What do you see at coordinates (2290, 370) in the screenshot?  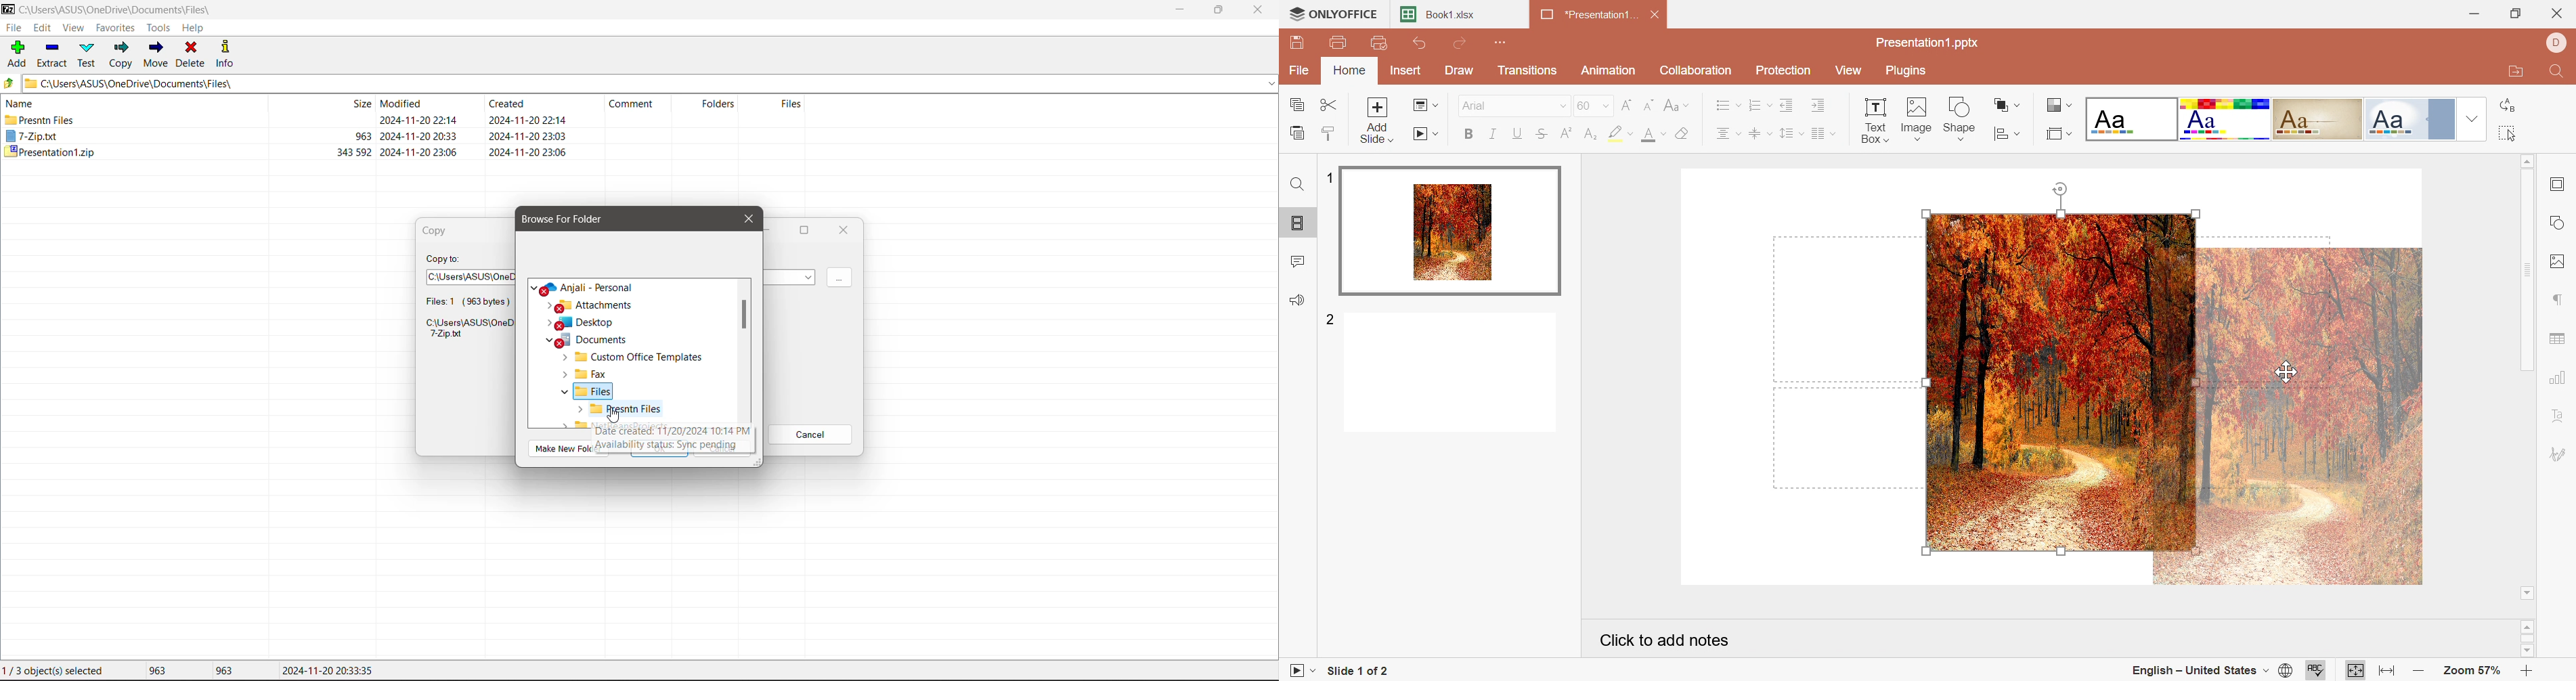 I see `Cursor` at bounding box center [2290, 370].